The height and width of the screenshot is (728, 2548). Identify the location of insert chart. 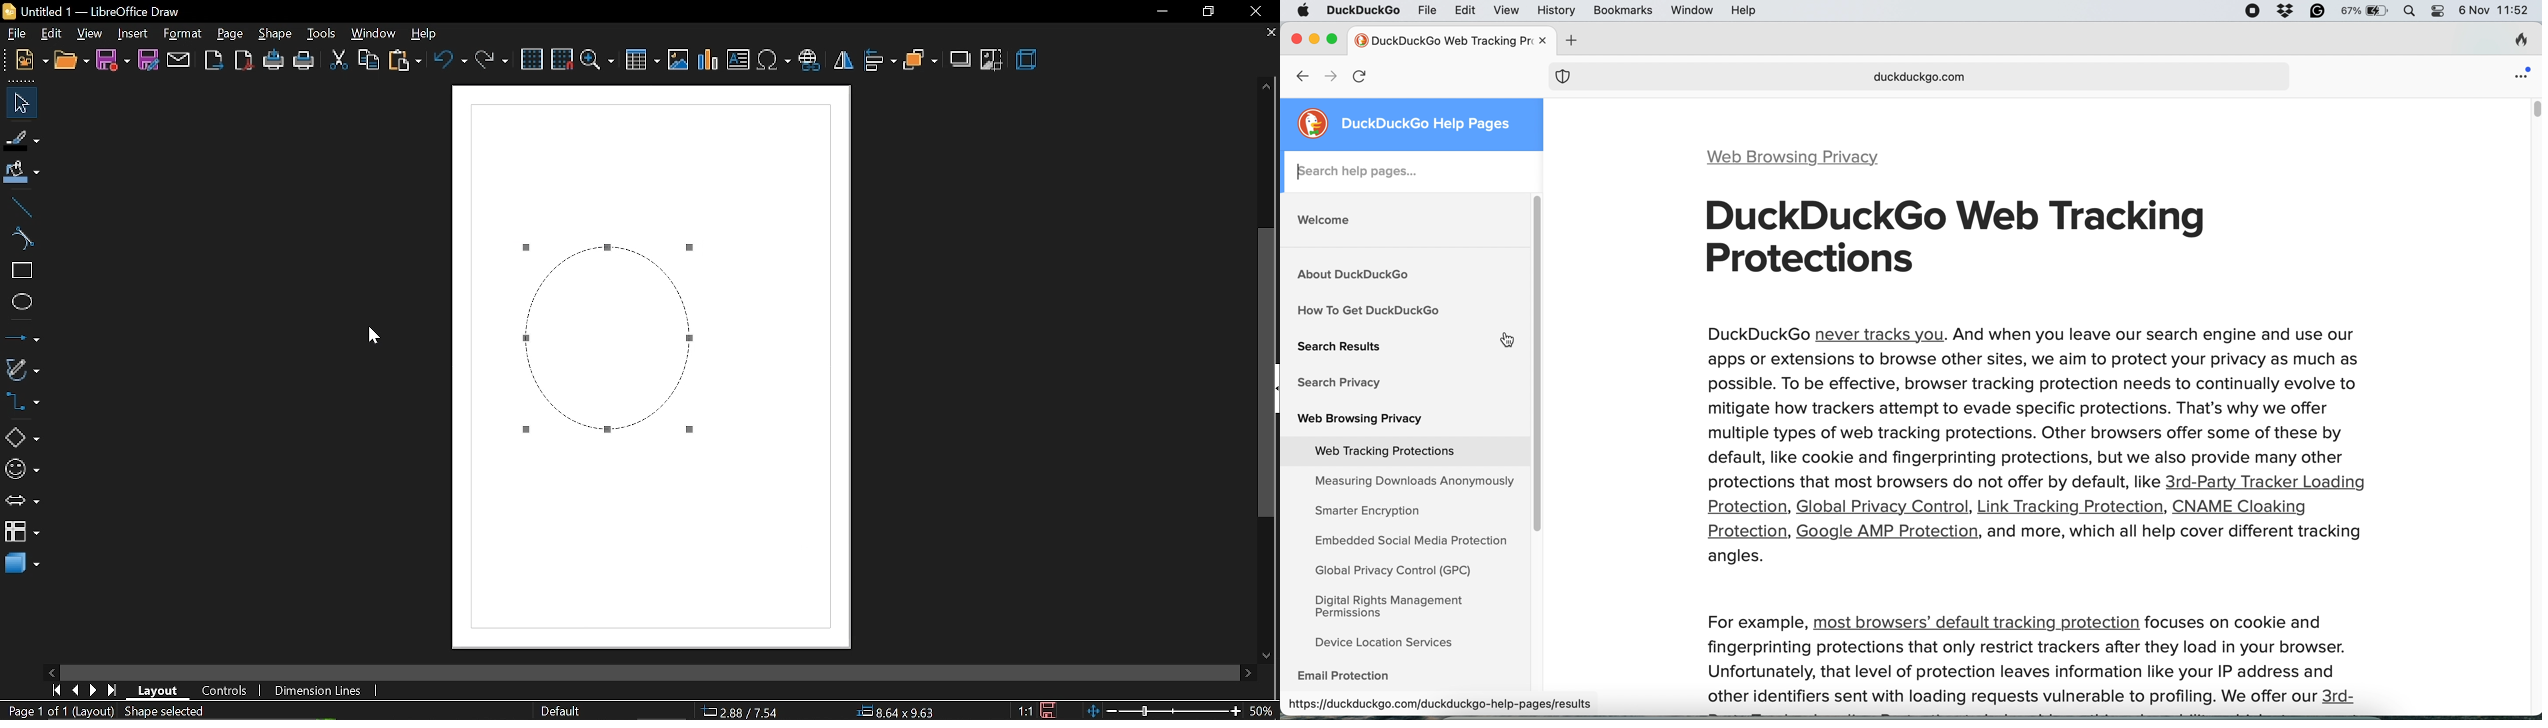
(706, 60).